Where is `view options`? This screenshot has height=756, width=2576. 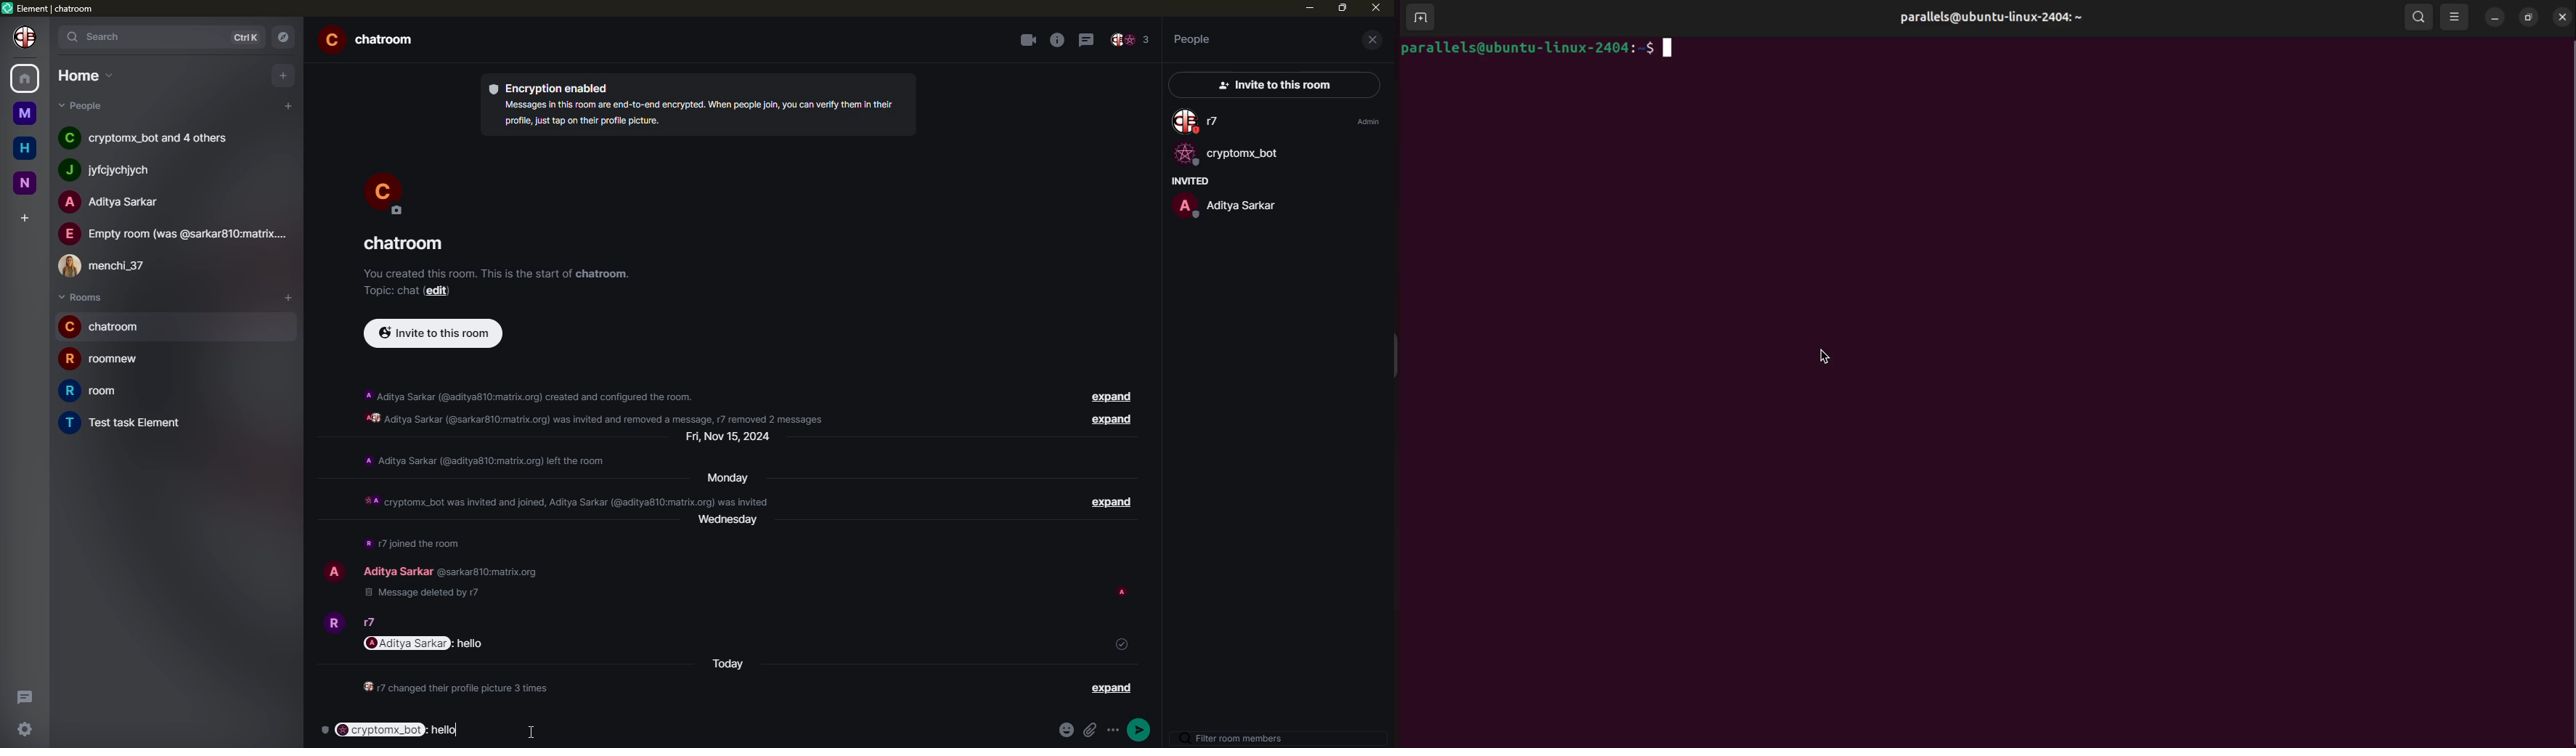
view options is located at coordinates (2456, 16).